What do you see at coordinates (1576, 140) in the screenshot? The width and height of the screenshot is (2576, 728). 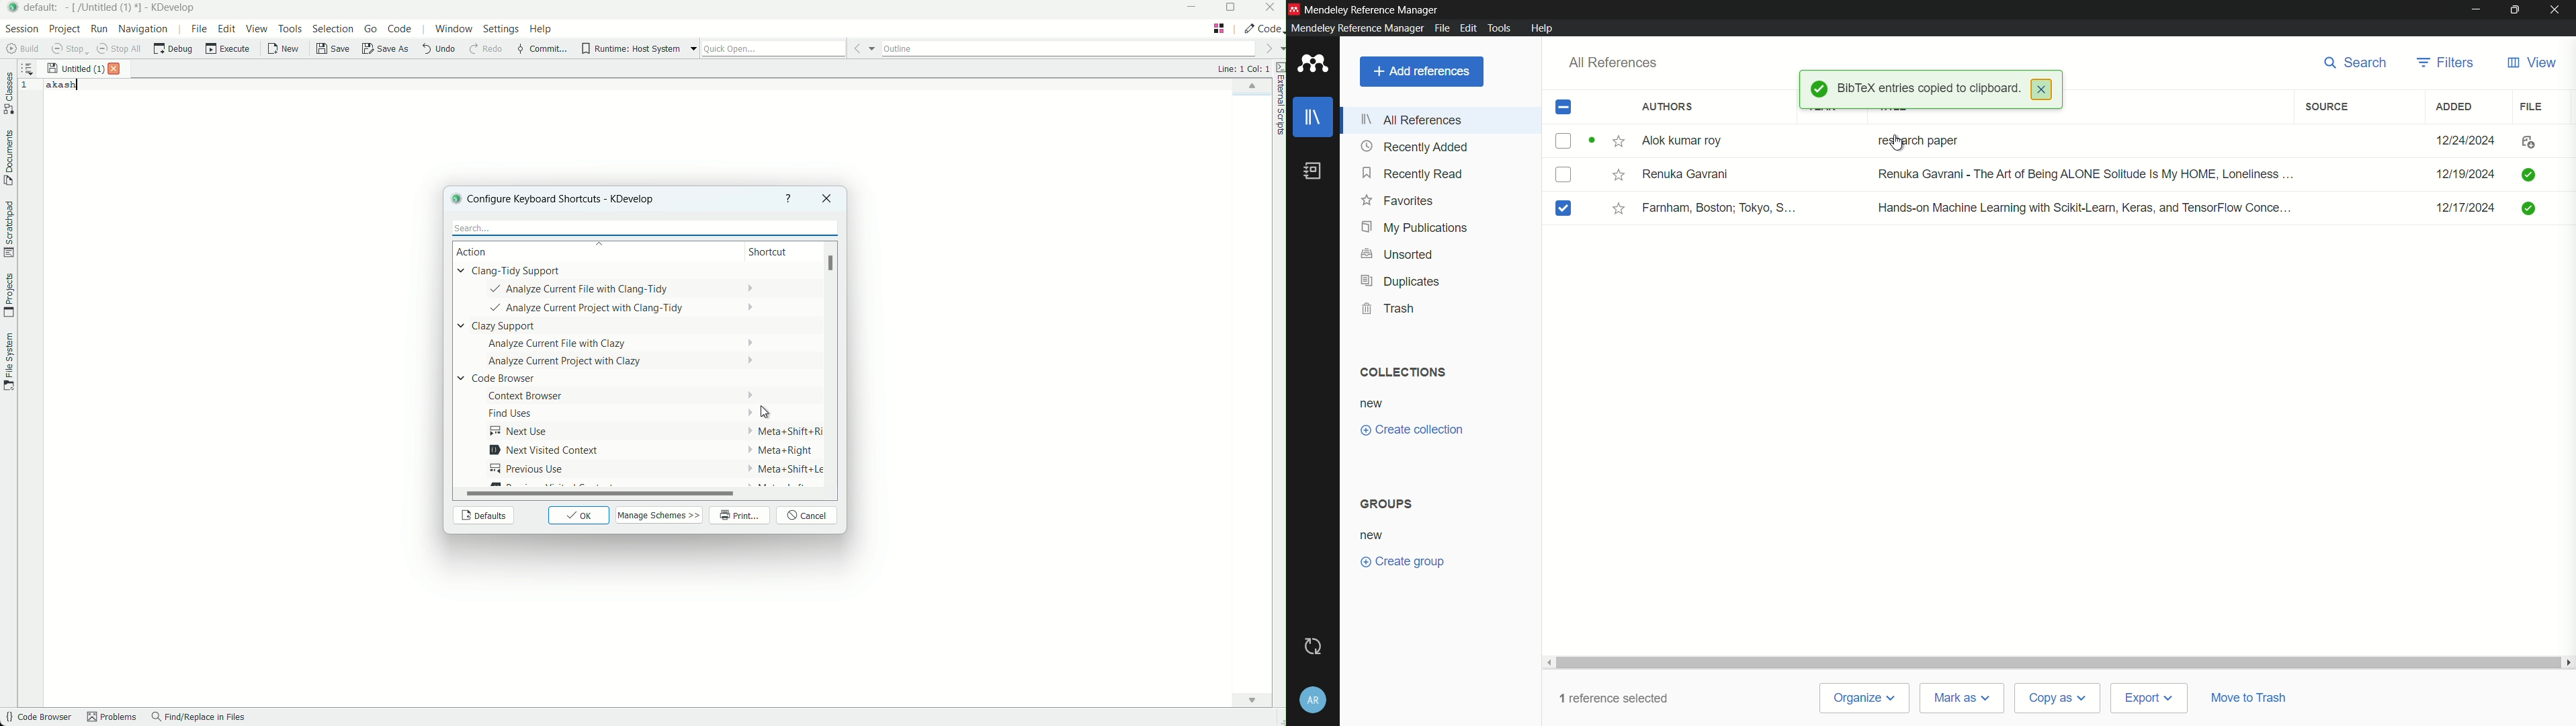 I see `Checkbox` at bounding box center [1576, 140].